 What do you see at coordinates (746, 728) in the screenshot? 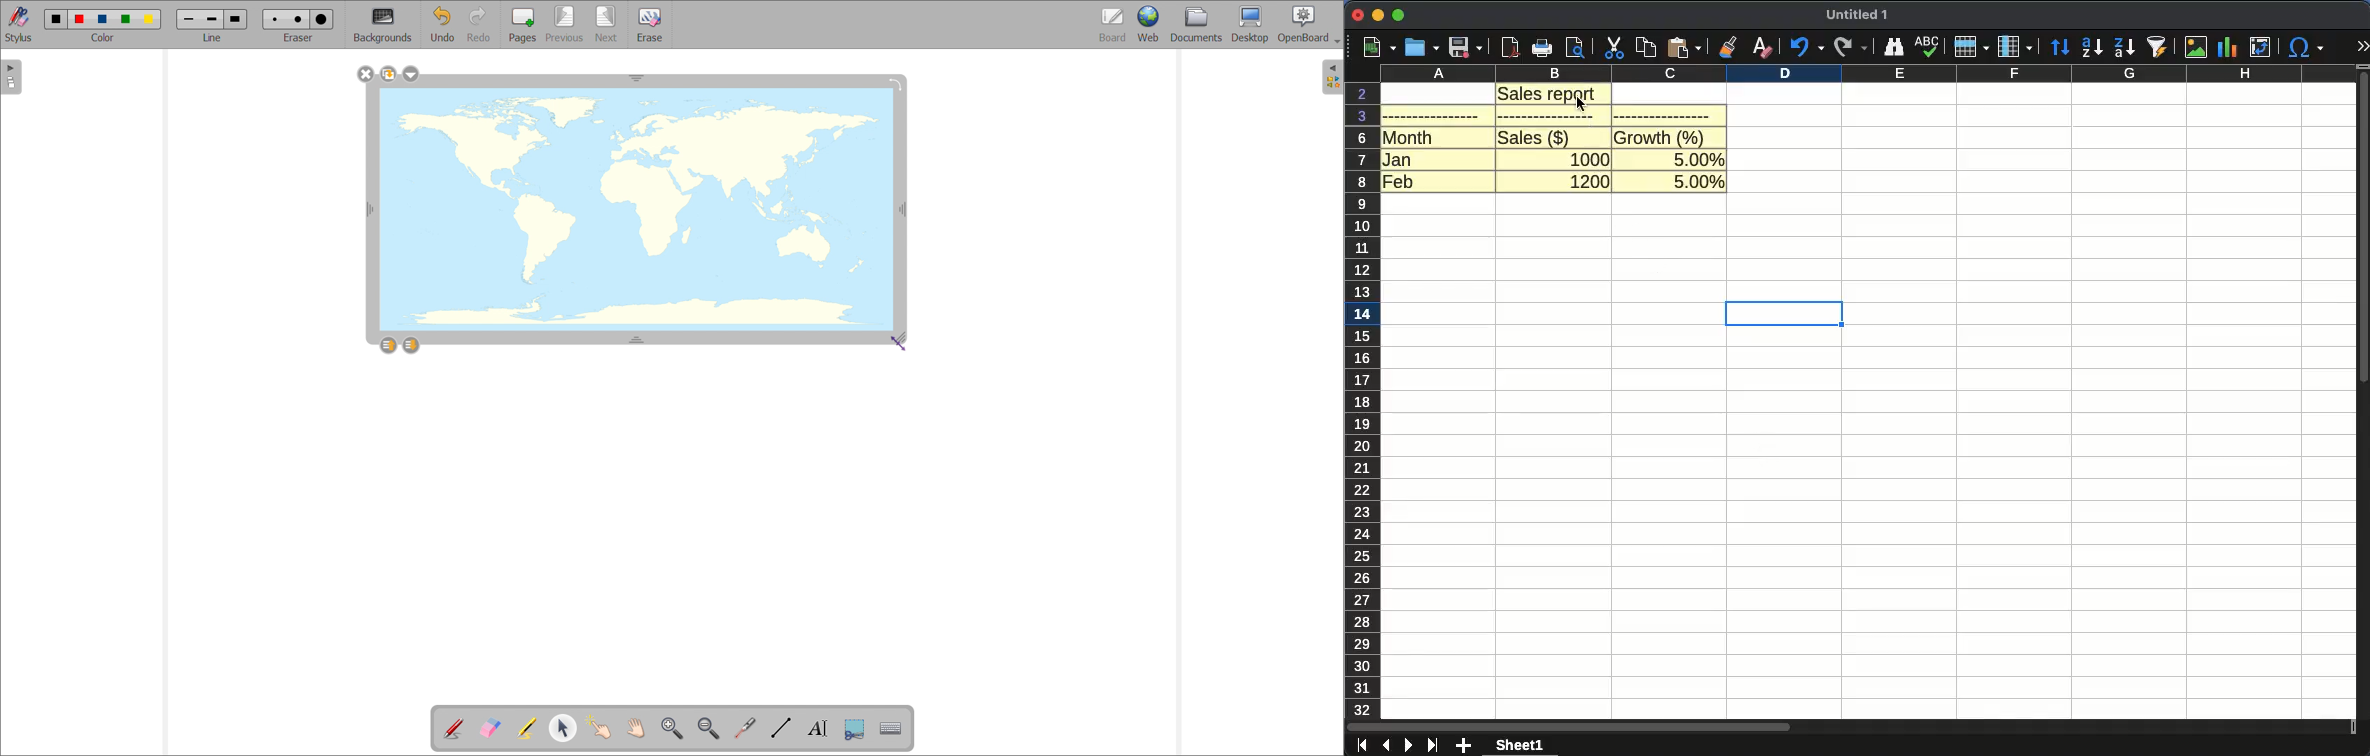
I see `virtual laser pointer` at bounding box center [746, 728].